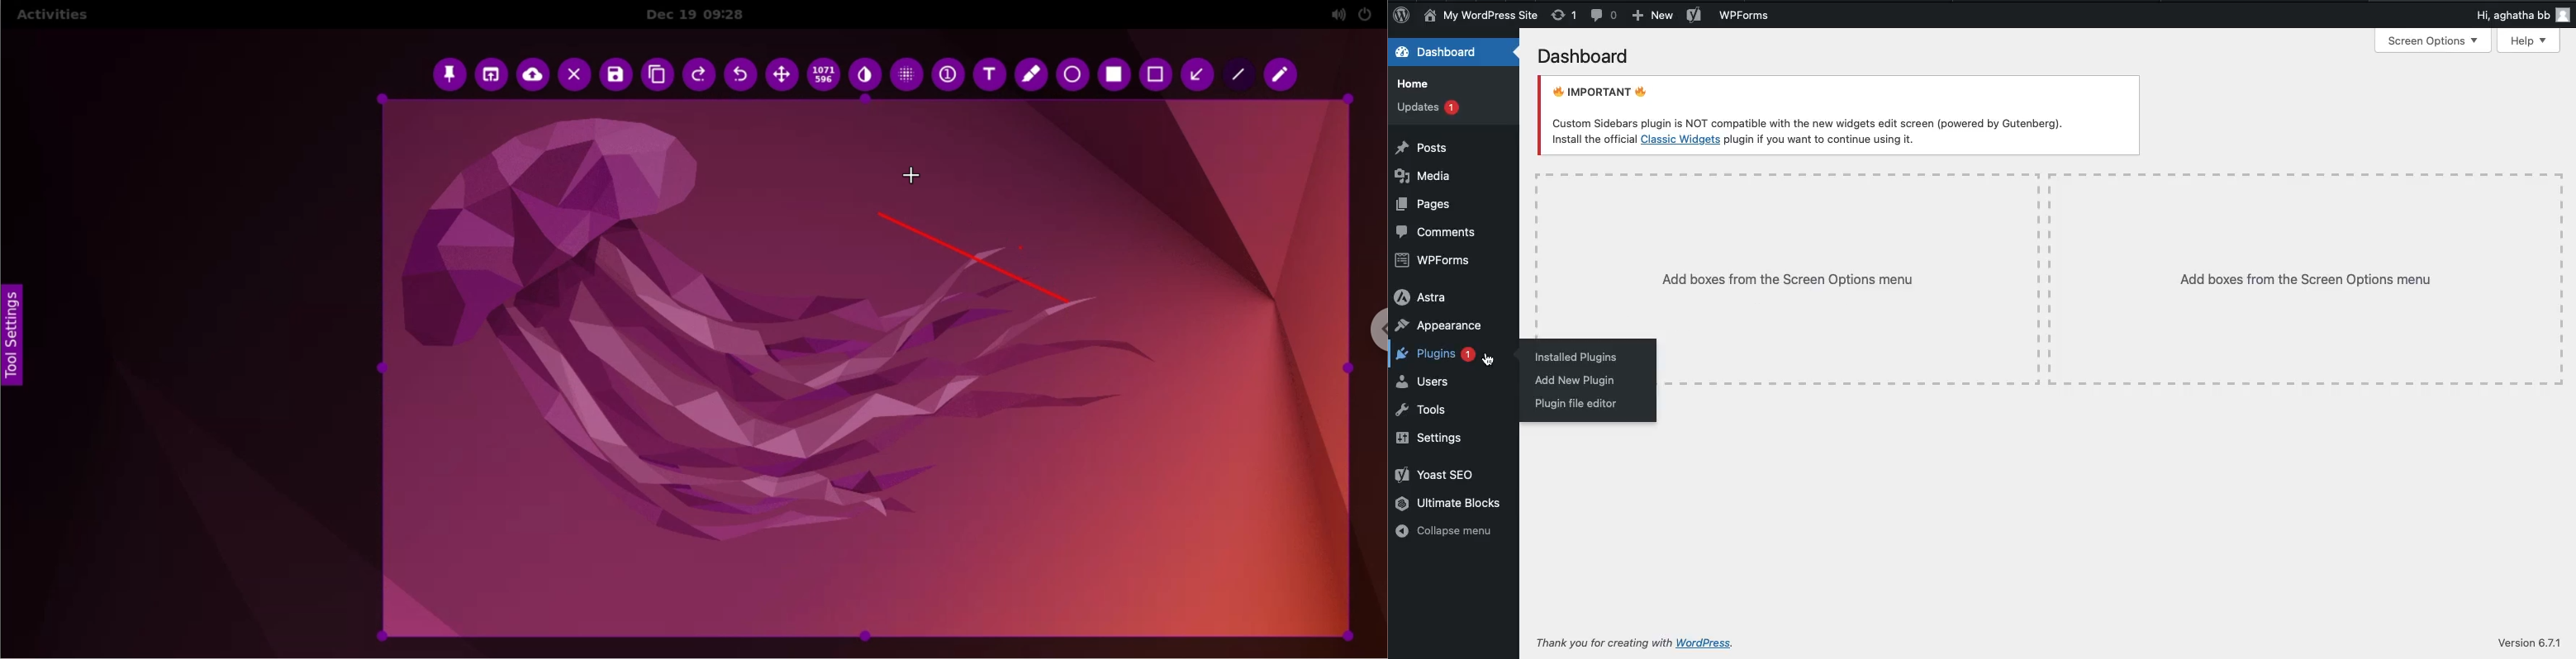 Image resolution: width=2576 pixels, height=672 pixels. Describe the element at coordinates (1437, 476) in the screenshot. I see `Yoast` at that location.